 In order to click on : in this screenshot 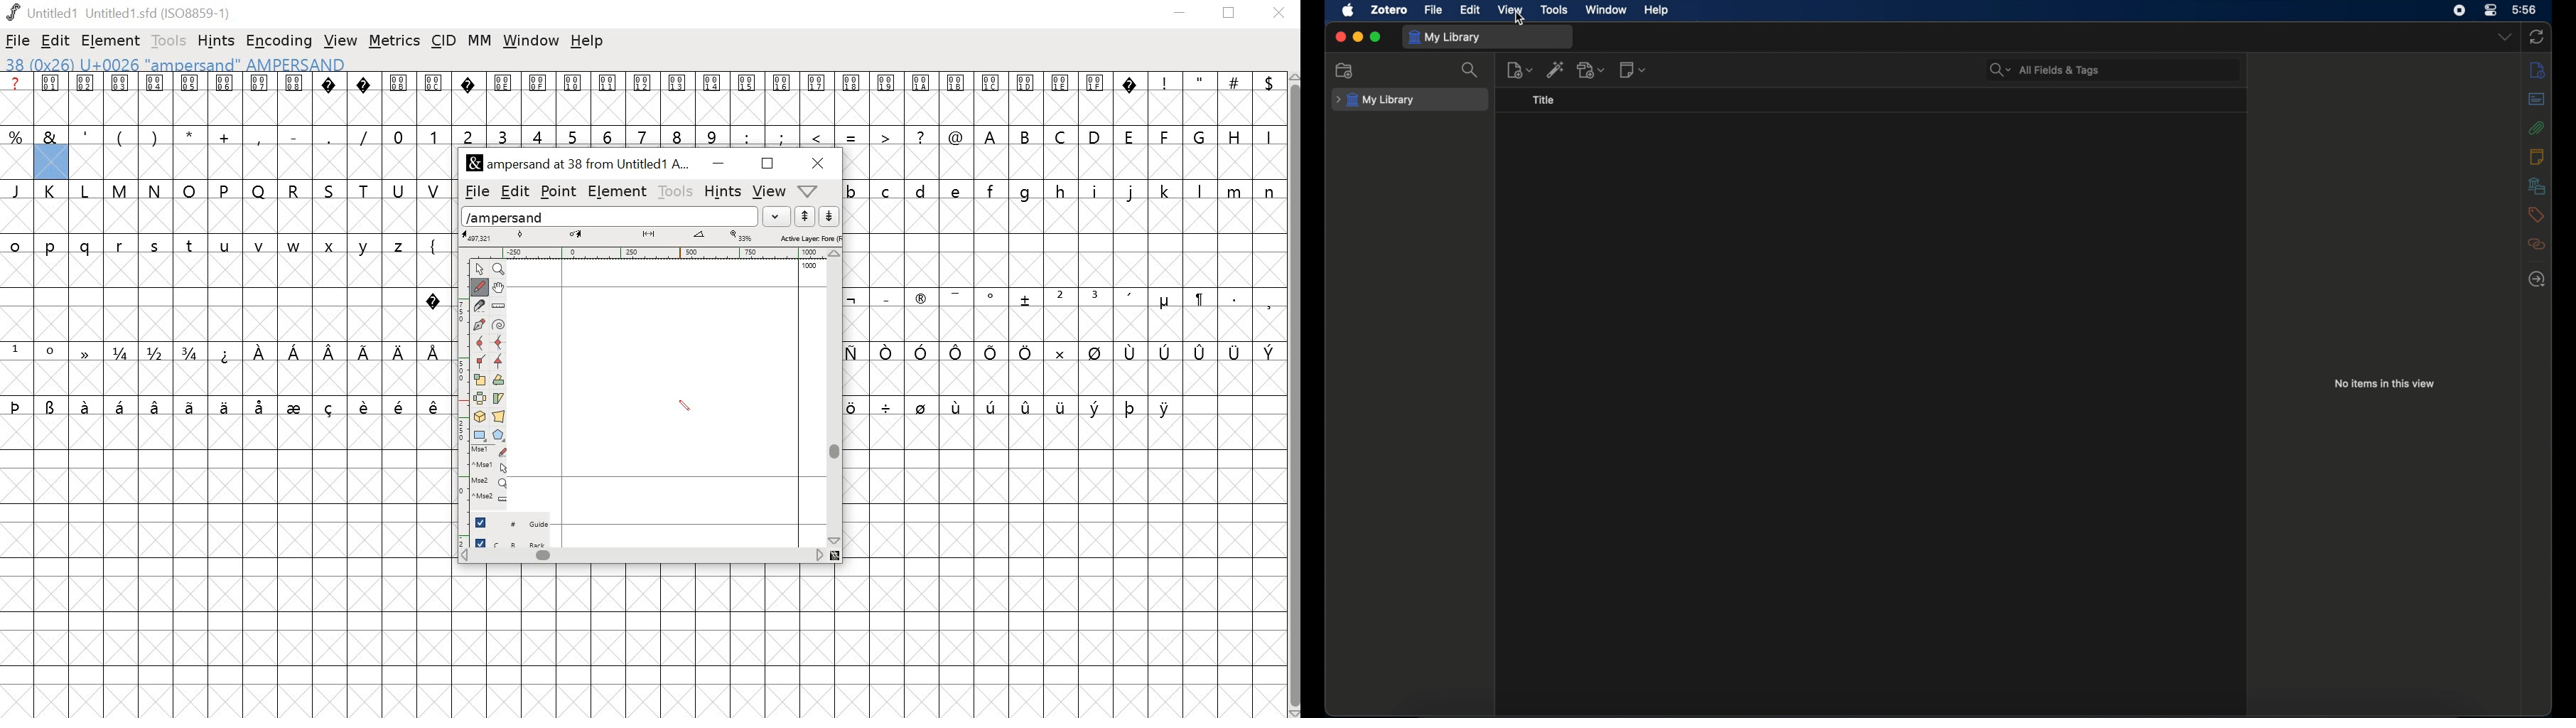, I will do `click(745, 136)`.